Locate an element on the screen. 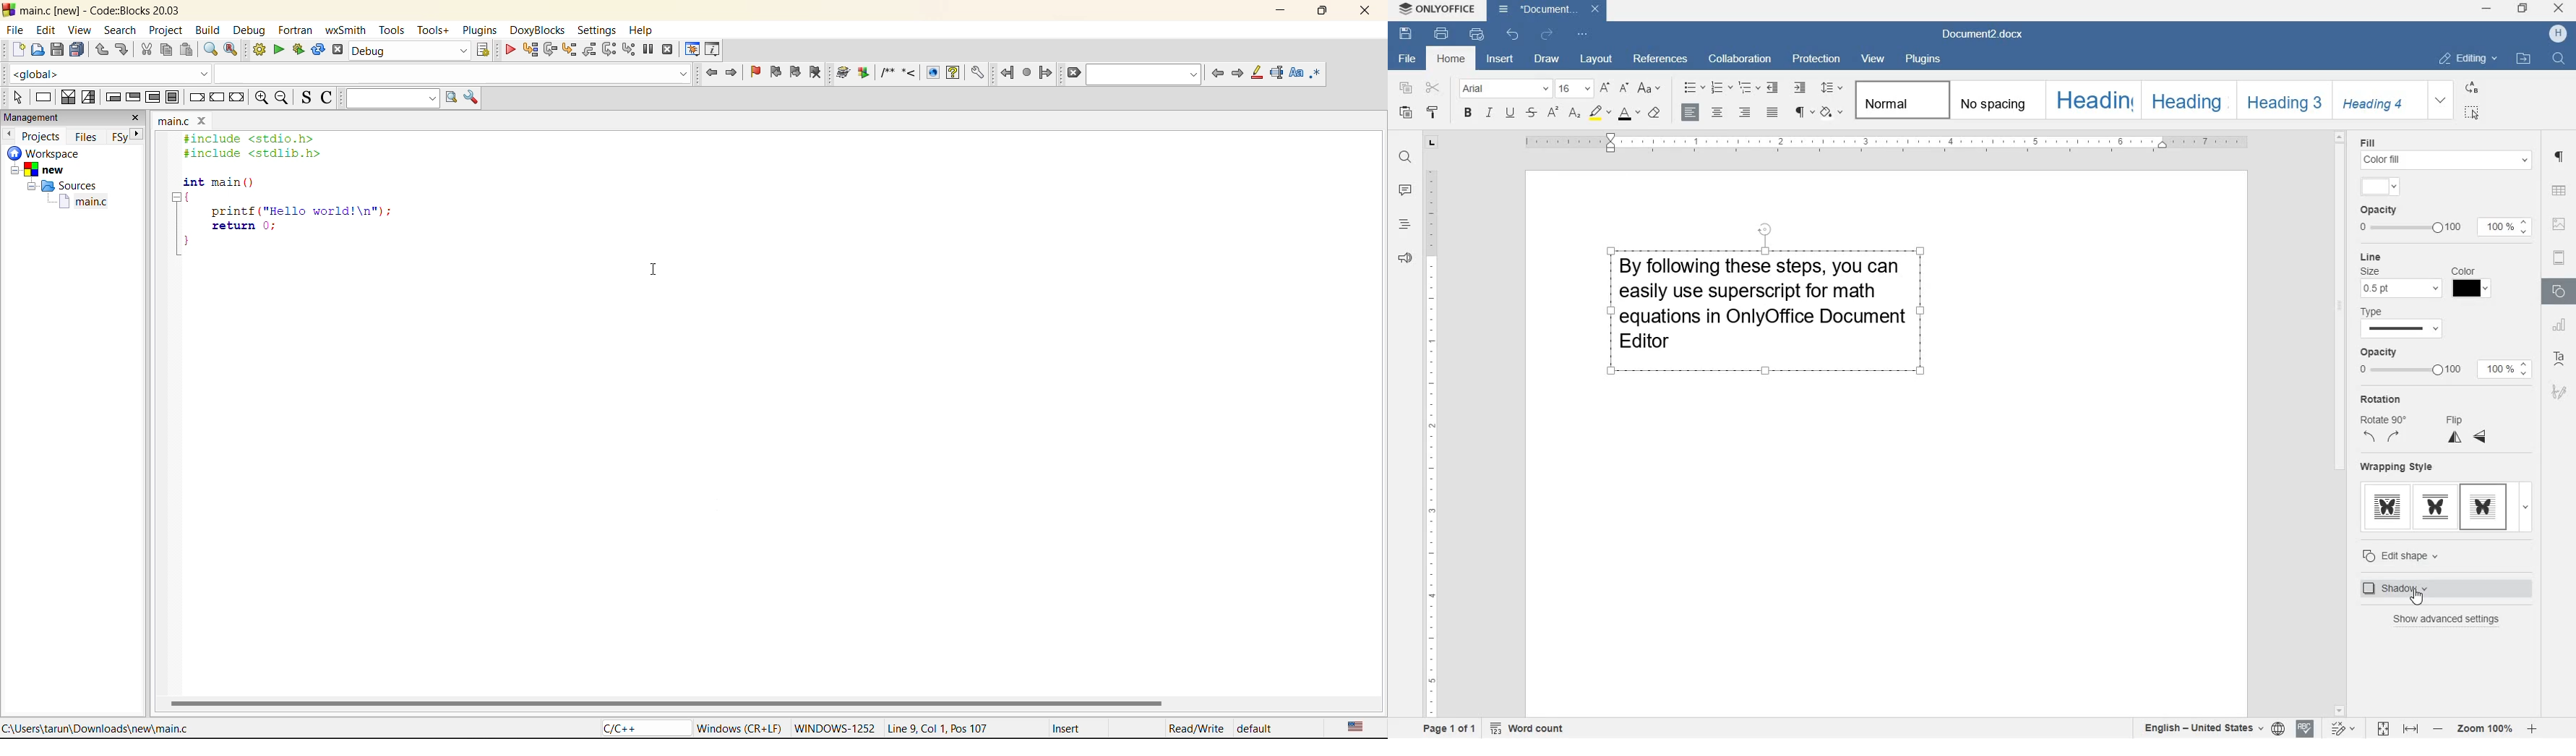 This screenshot has height=756, width=2576. continue instruction  is located at coordinates (217, 98).